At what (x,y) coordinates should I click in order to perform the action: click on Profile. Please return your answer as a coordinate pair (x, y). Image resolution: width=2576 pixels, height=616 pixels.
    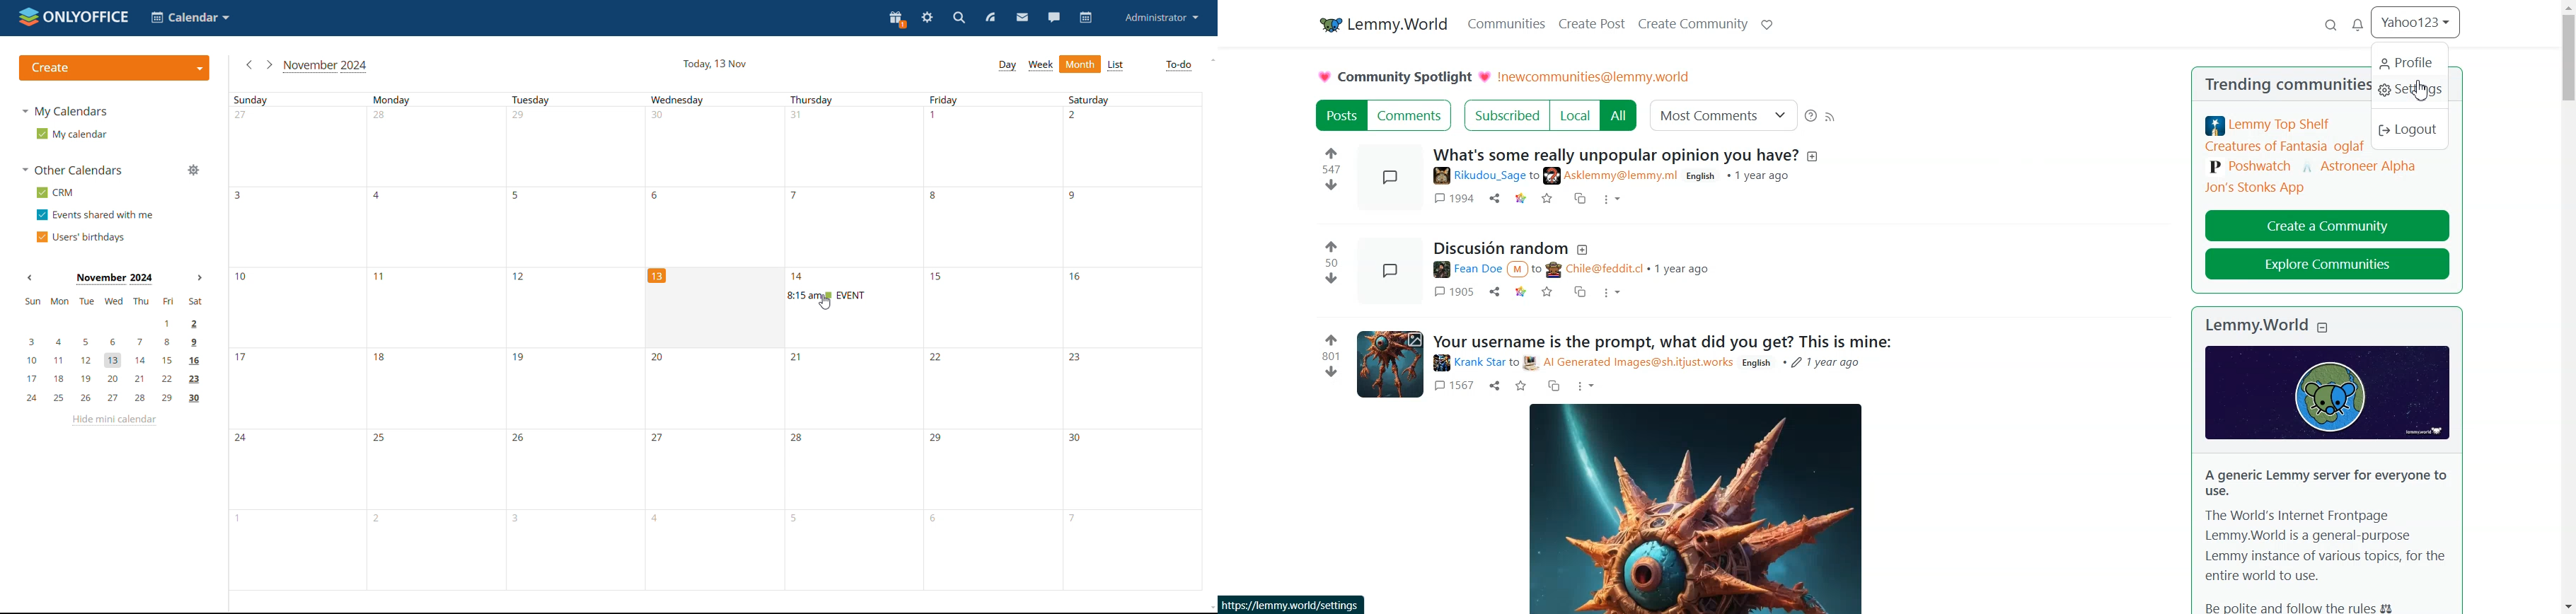
    Looking at the image, I should click on (2409, 62).